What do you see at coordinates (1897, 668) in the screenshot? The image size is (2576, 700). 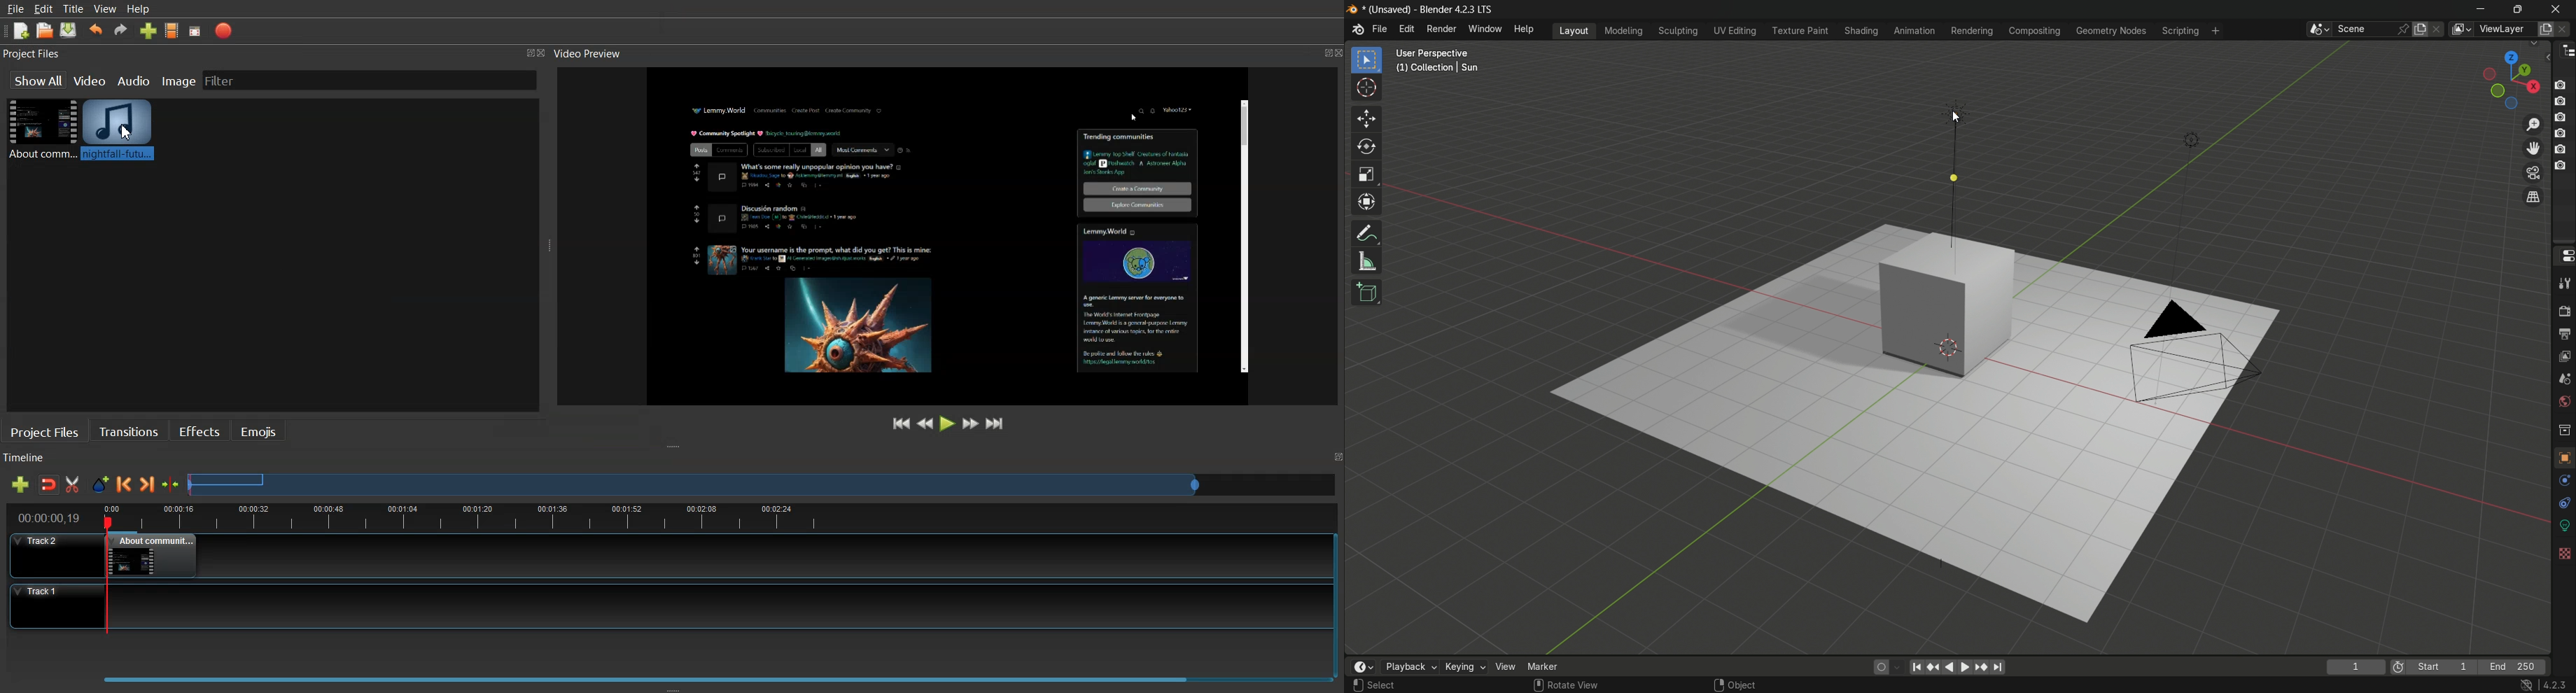 I see `auto keyframing` at bounding box center [1897, 668].